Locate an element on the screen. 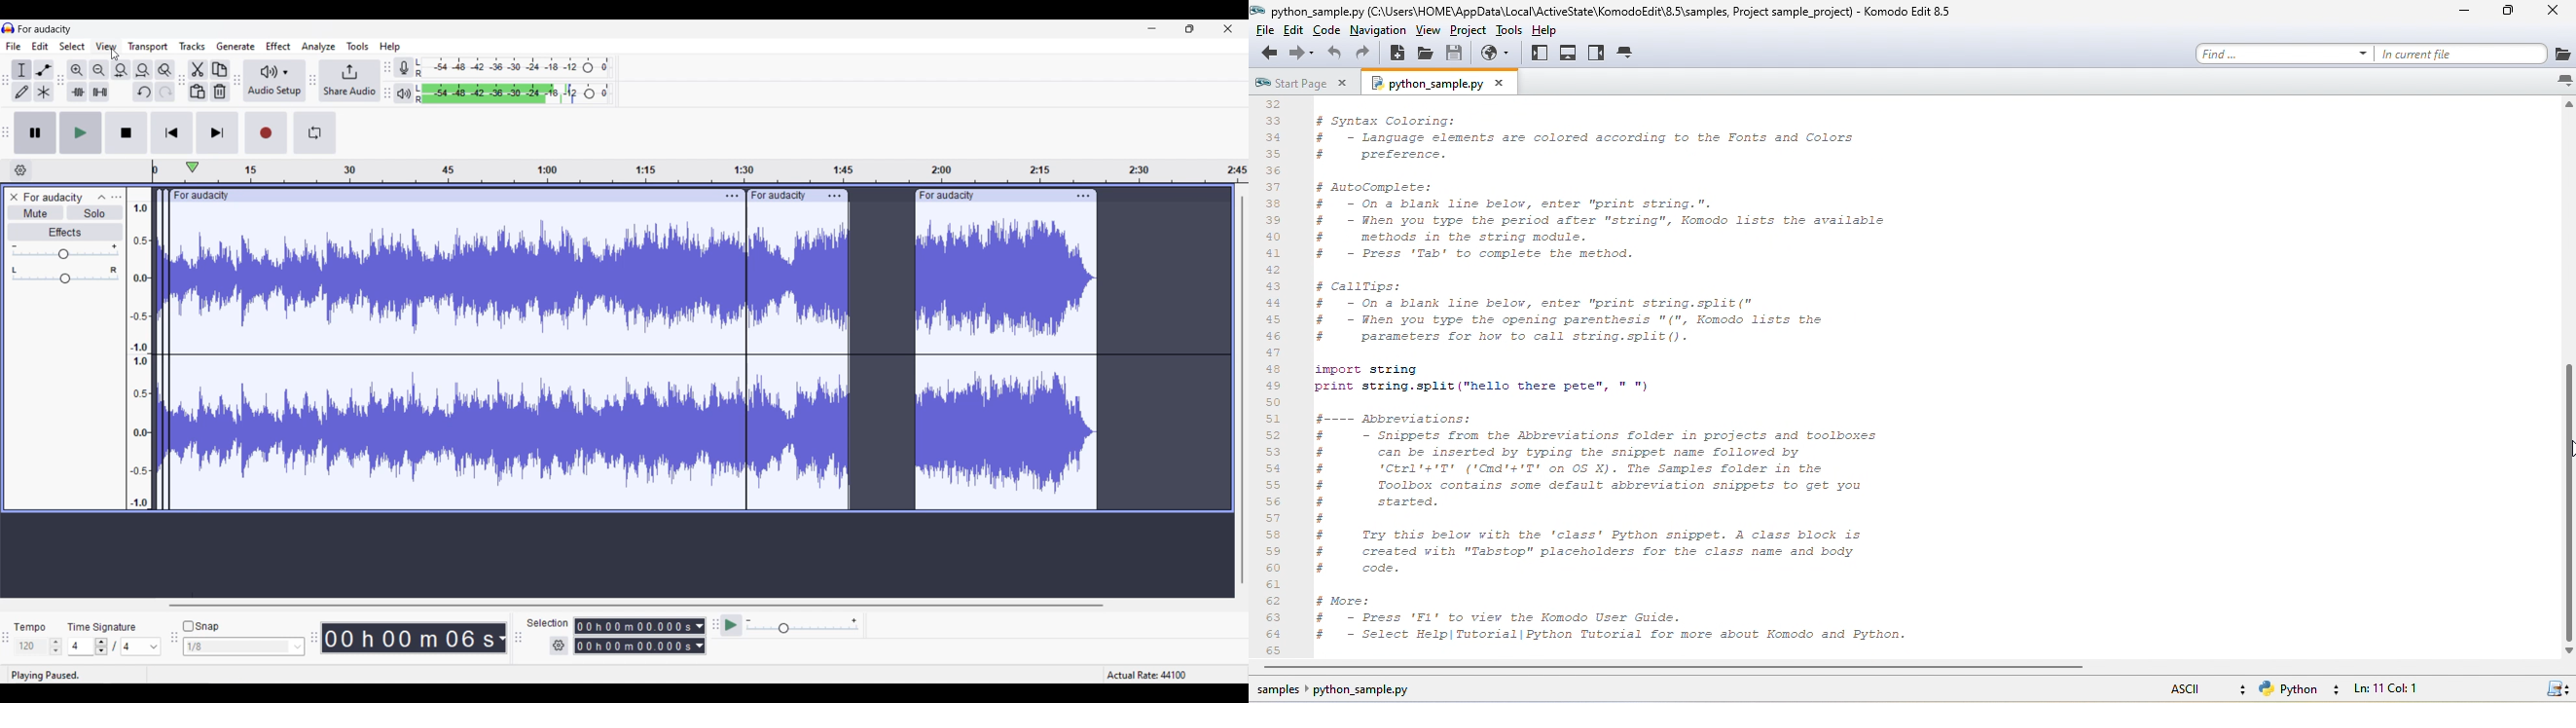  Recording level is located at coordinates (513, 68).